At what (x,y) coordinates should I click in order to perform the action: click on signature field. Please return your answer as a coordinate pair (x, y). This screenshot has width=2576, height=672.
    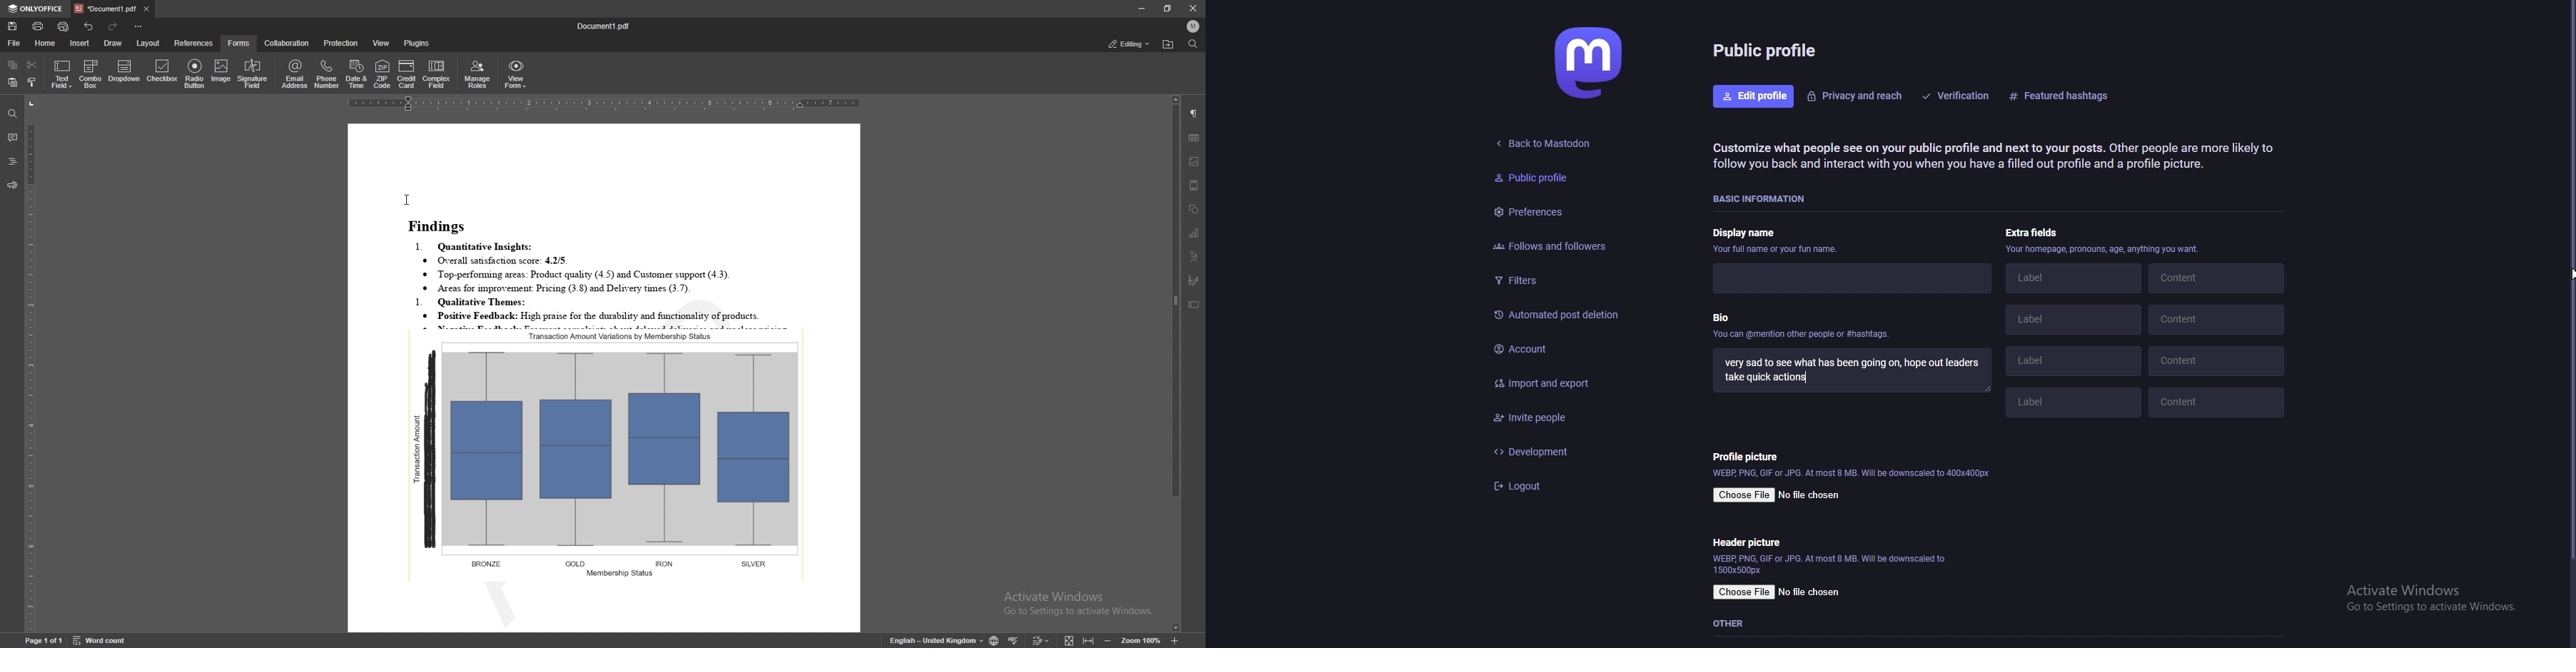
    Looking at the image, I should click on (1193, 281).